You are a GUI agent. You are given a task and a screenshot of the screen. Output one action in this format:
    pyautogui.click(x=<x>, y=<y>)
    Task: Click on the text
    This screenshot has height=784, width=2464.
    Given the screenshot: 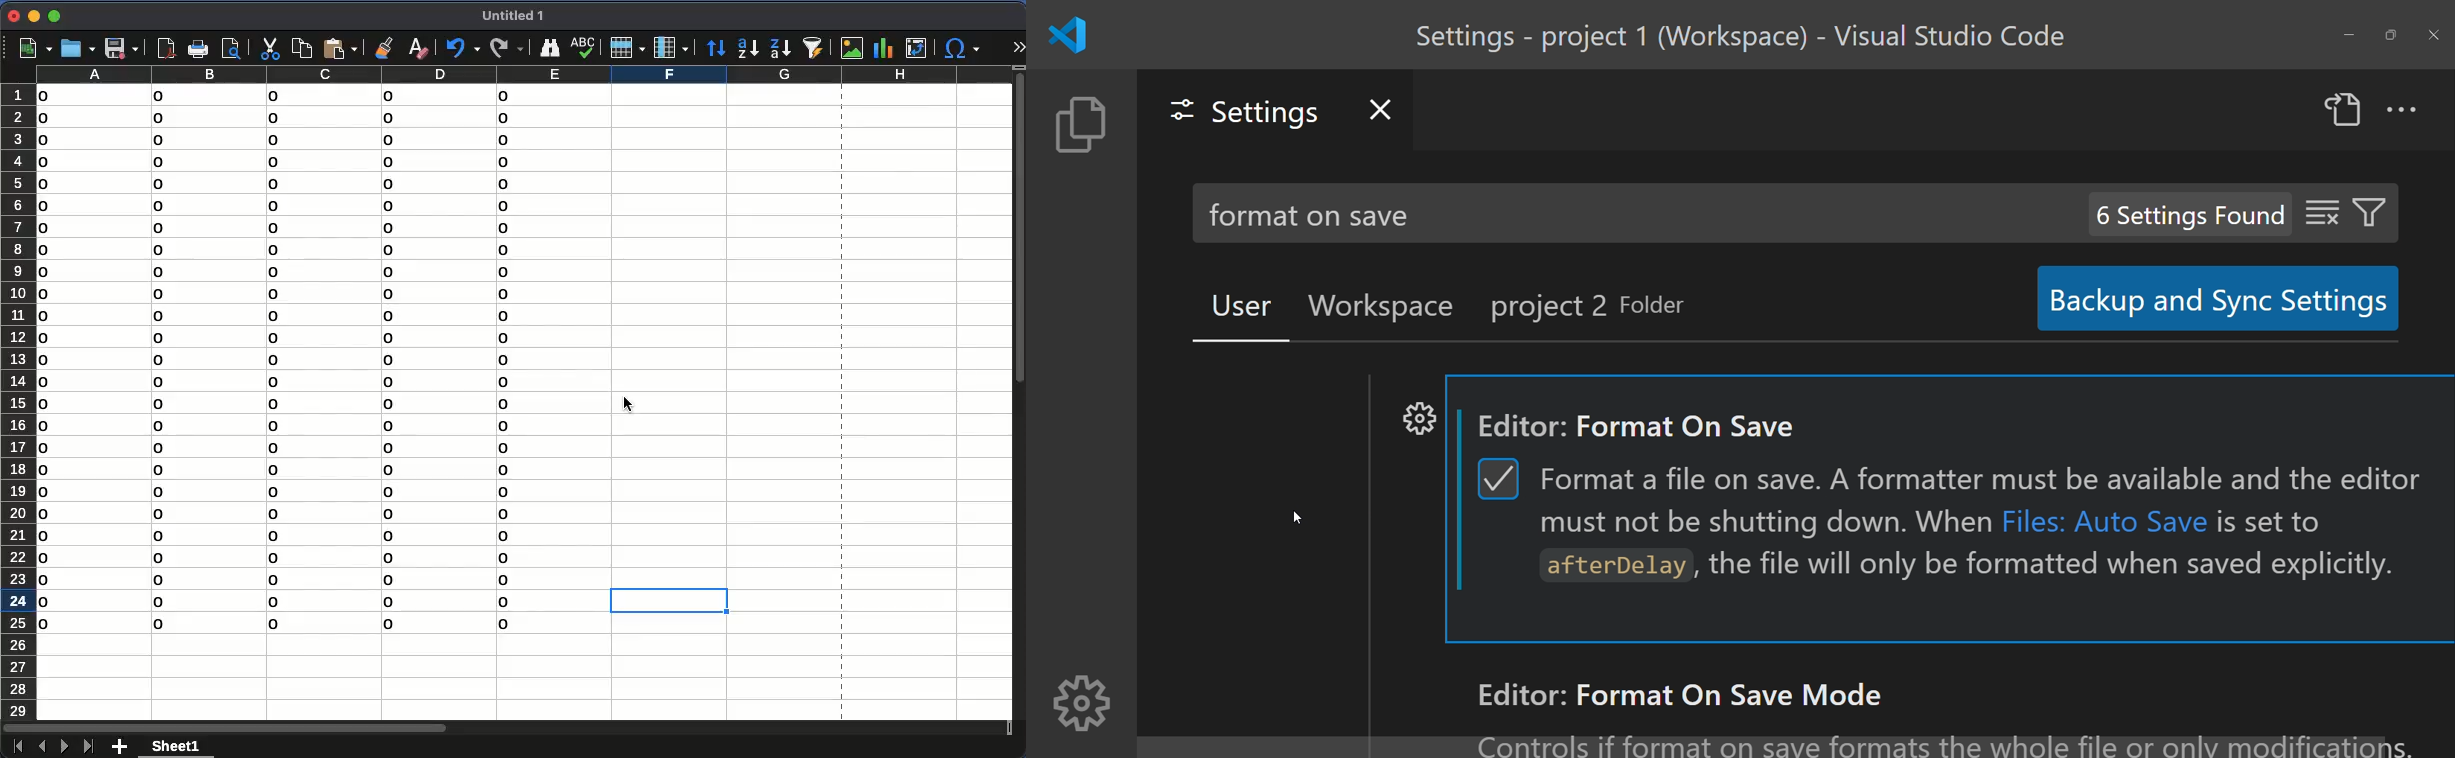 What is the action you would take?
    pyautogui.click(x=1940, y=738)
    